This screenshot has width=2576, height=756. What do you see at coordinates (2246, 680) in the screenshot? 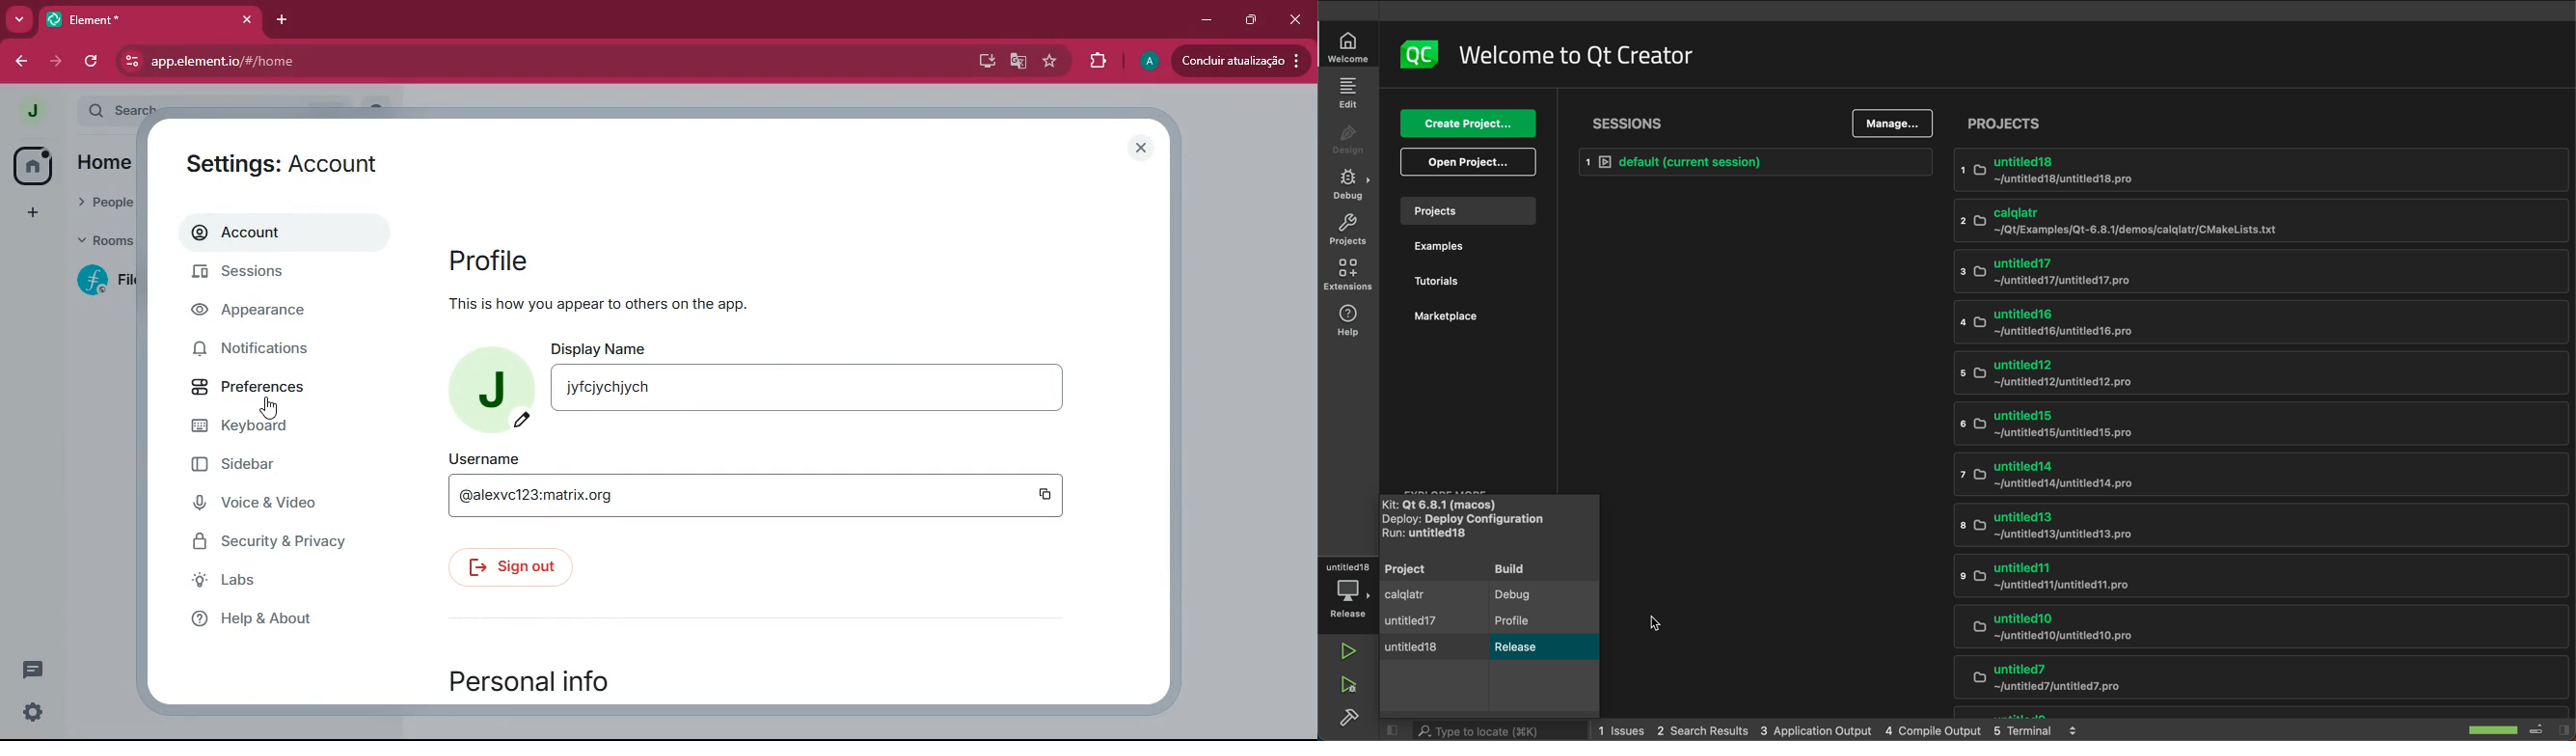
I see `untitled7` at bounding box center [2246, 680].